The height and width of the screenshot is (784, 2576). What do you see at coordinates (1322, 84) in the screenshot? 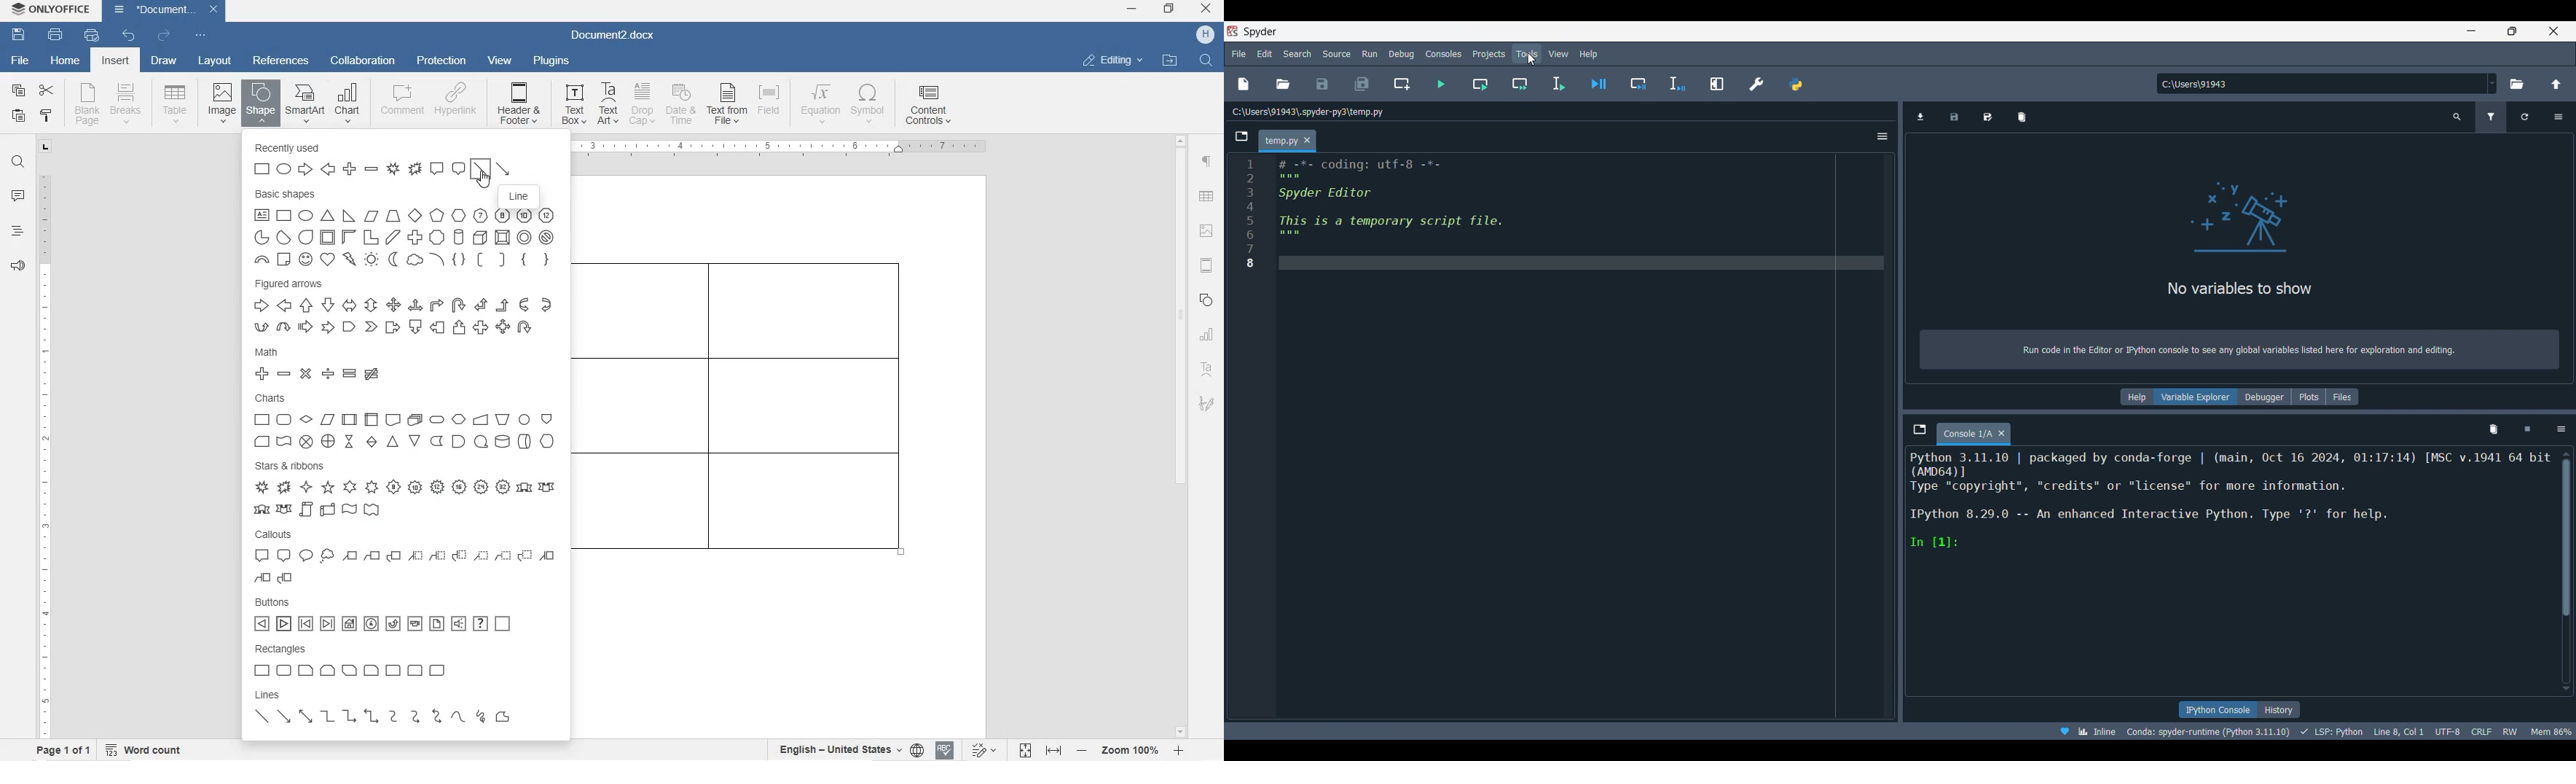
I see `Save` at bounding box center [1322, 84].